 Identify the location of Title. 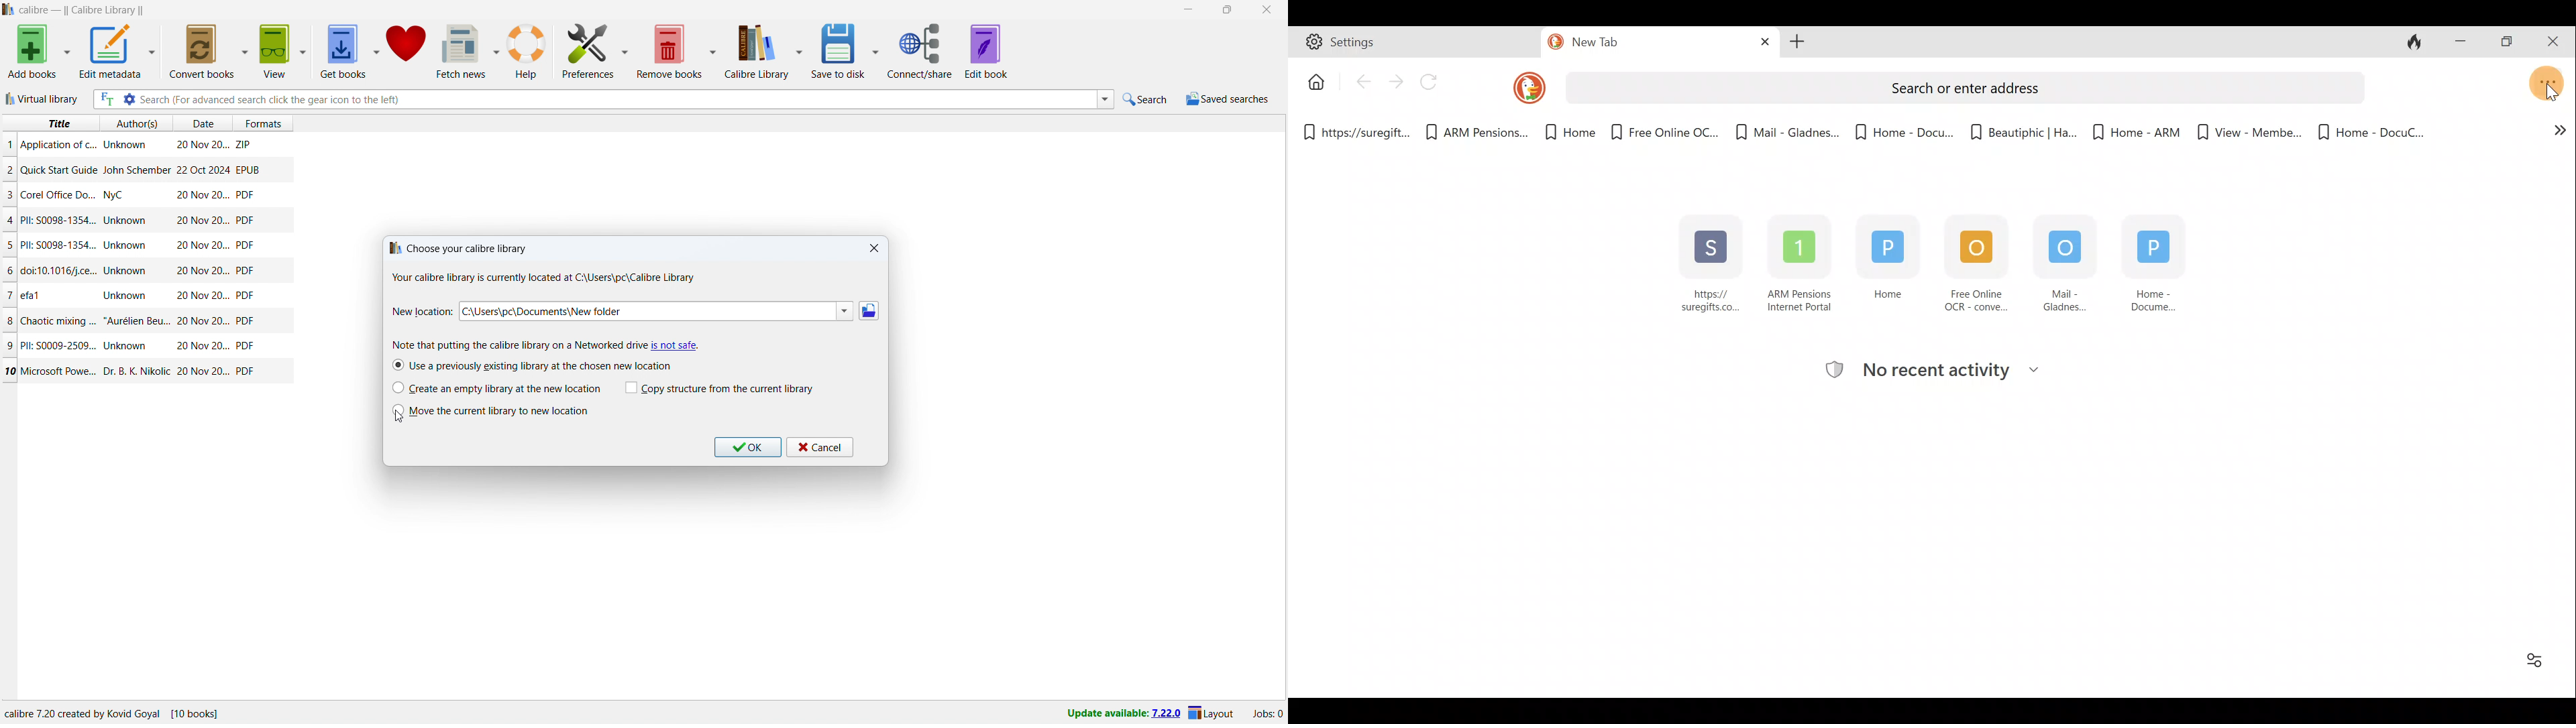
(60, 245).